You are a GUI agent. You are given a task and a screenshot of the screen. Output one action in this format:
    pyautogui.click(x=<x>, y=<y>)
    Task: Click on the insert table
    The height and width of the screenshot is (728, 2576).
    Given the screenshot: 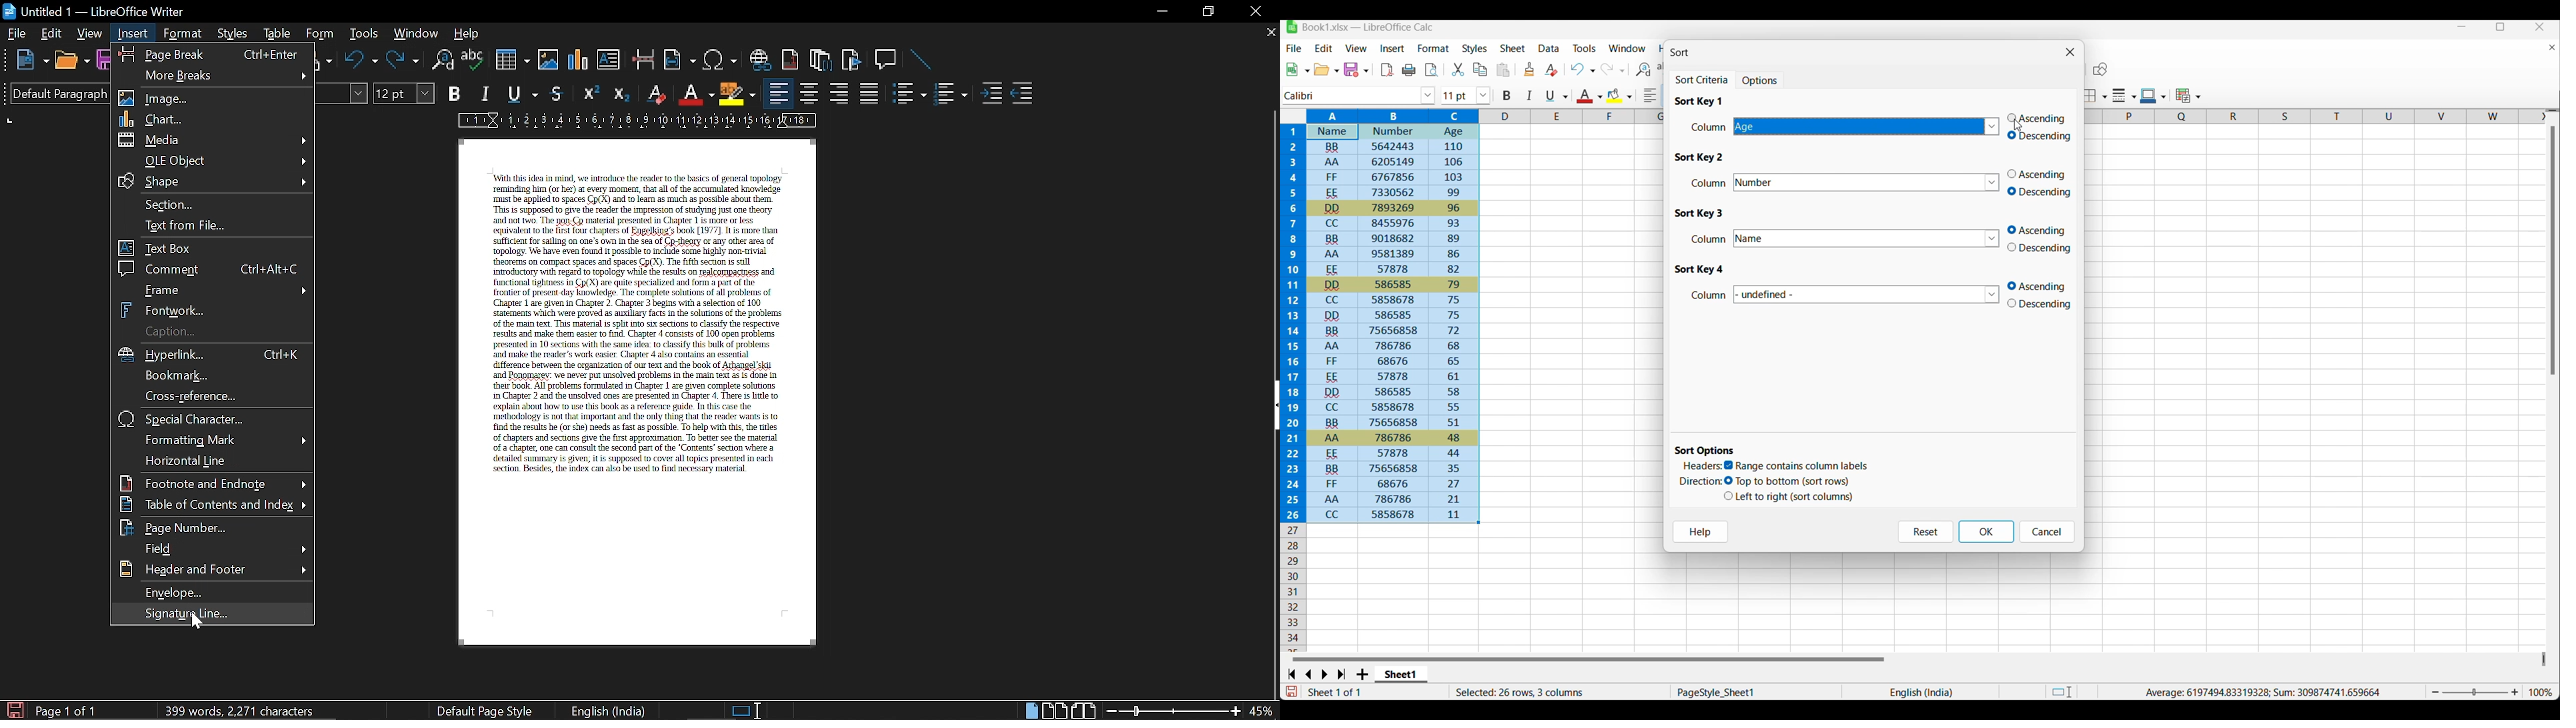 What is the action you would take?
    pyautogui.click(x=511, y=60)
    